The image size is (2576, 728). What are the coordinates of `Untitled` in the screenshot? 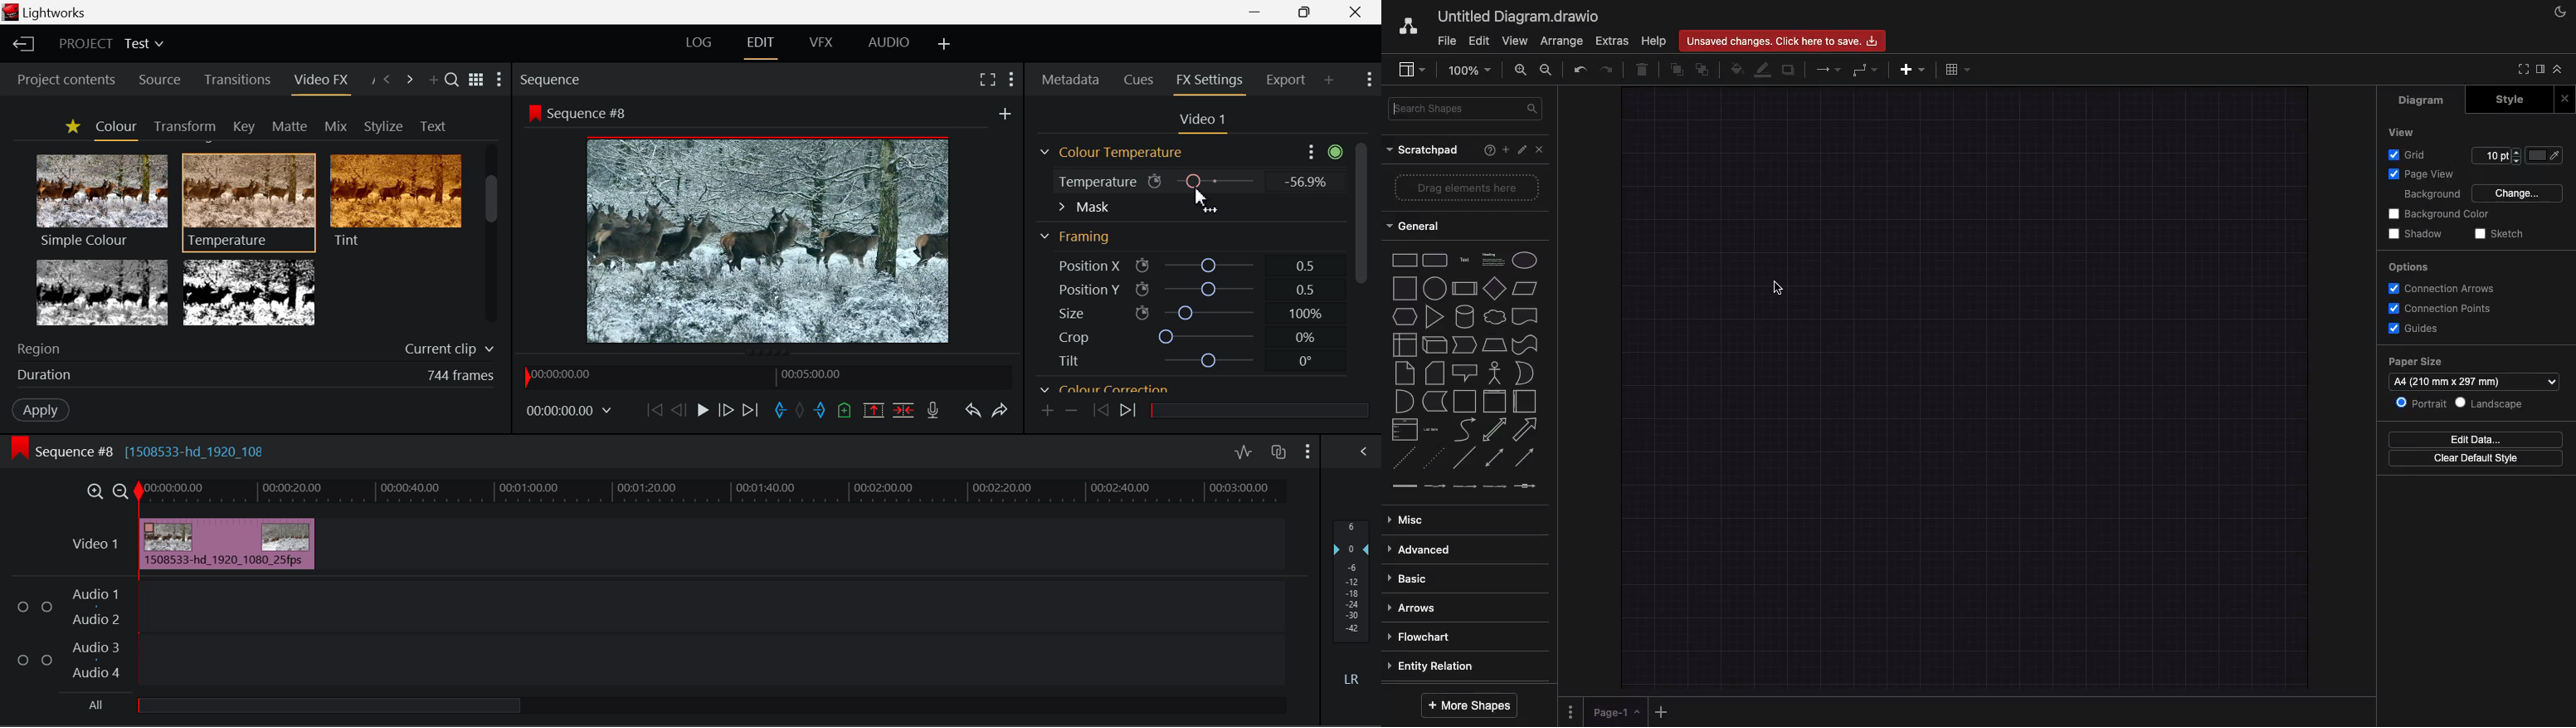 It's located at (1516, 17).